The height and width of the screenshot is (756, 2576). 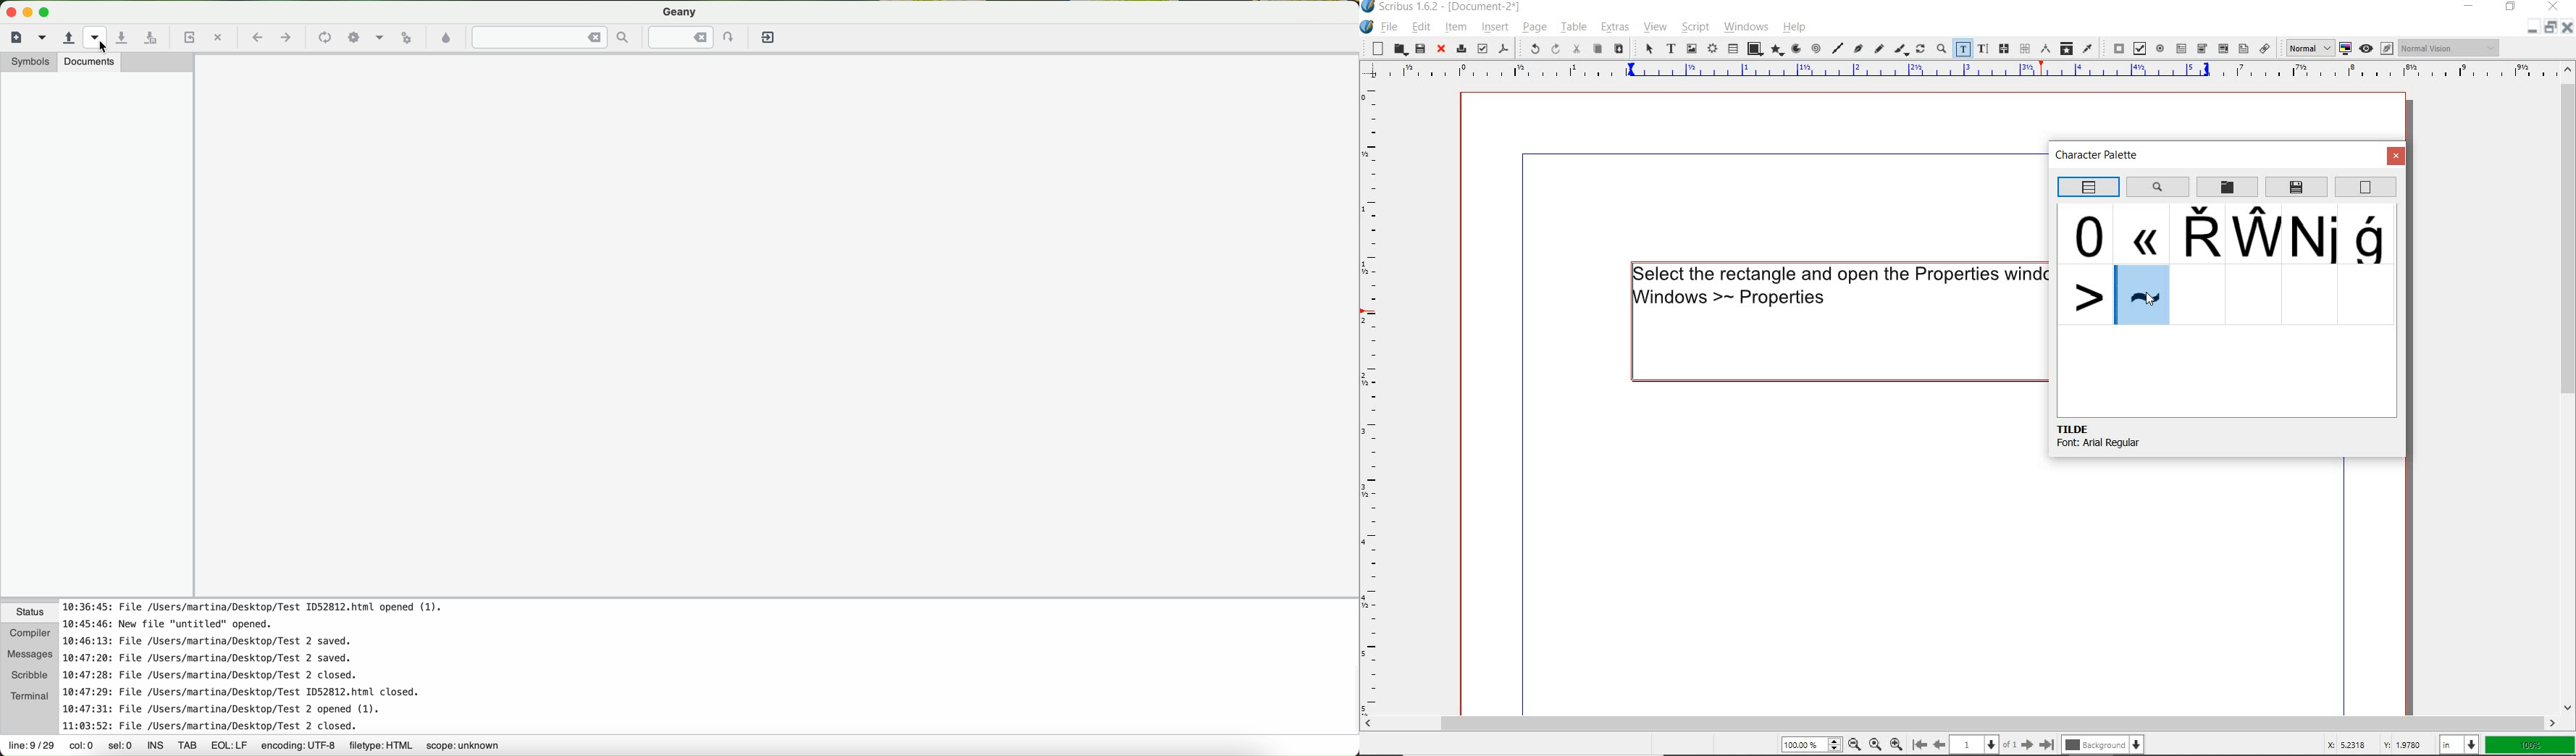 What do you see at coordinates (1939, 49) in the screenshot?
I see `zoom in or zoom out` at bounding box center [1939, 49].